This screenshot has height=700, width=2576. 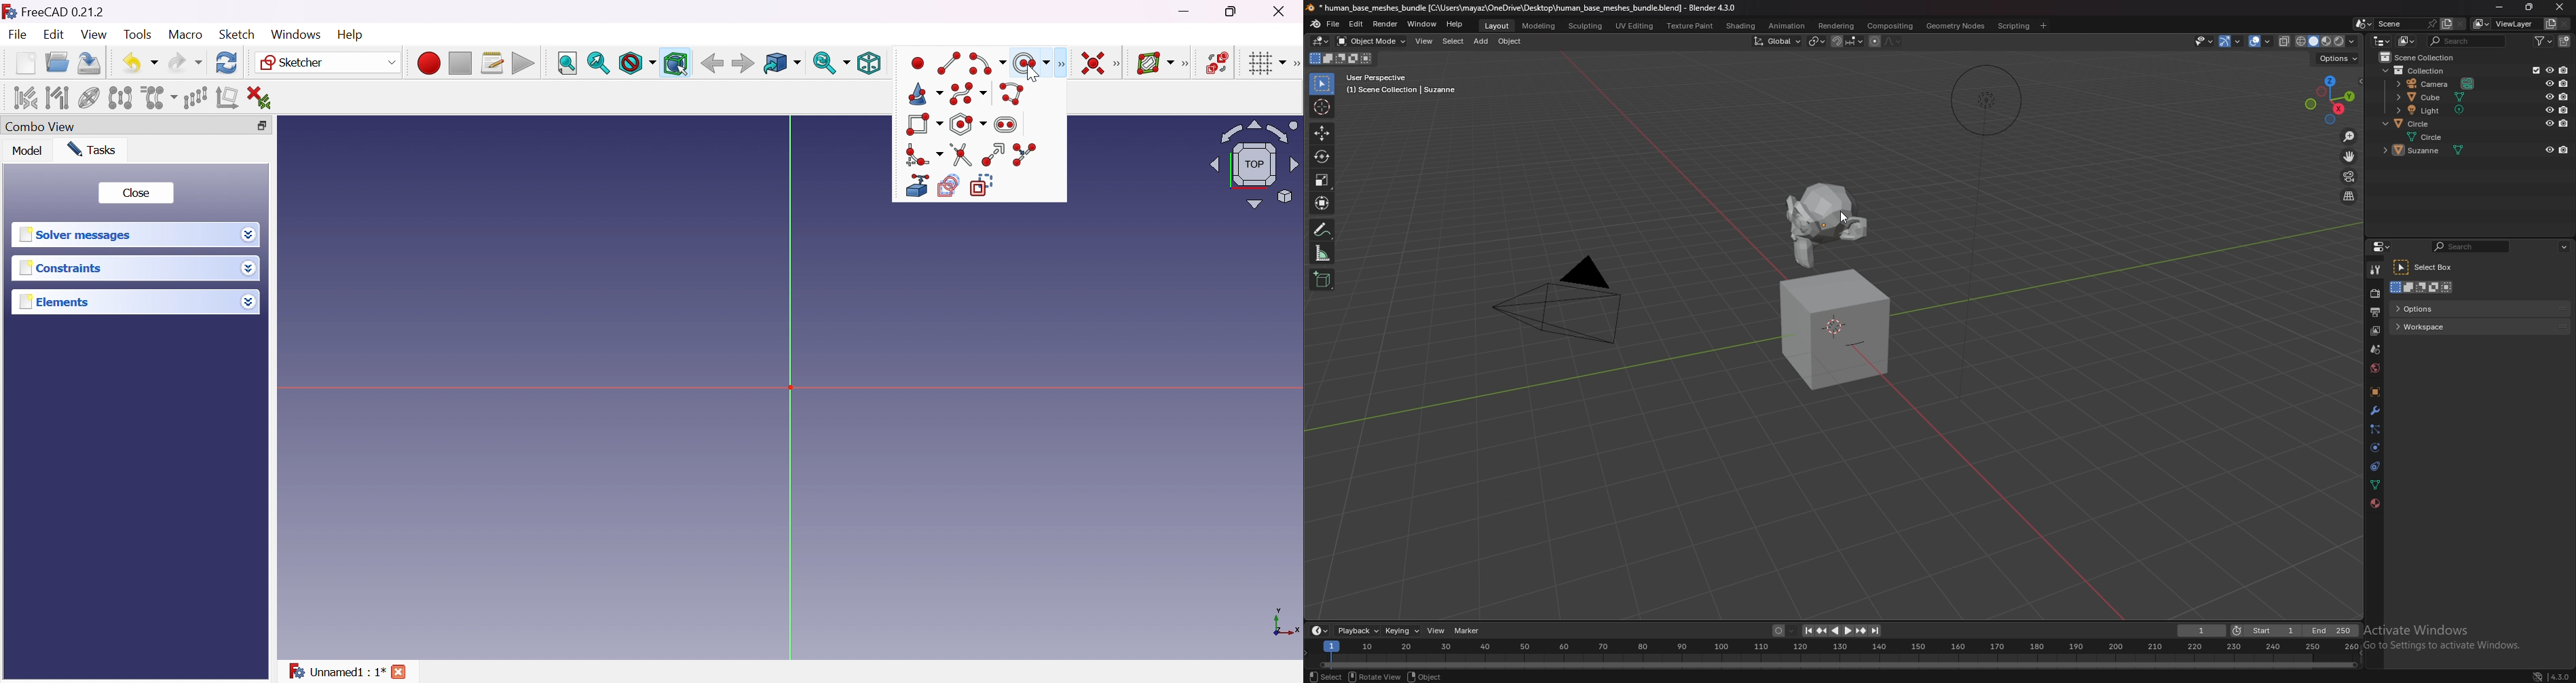 What do you see at coordinates (2267, 630) in the screenshot?
I see `start` at bounding box center [2267, 630].